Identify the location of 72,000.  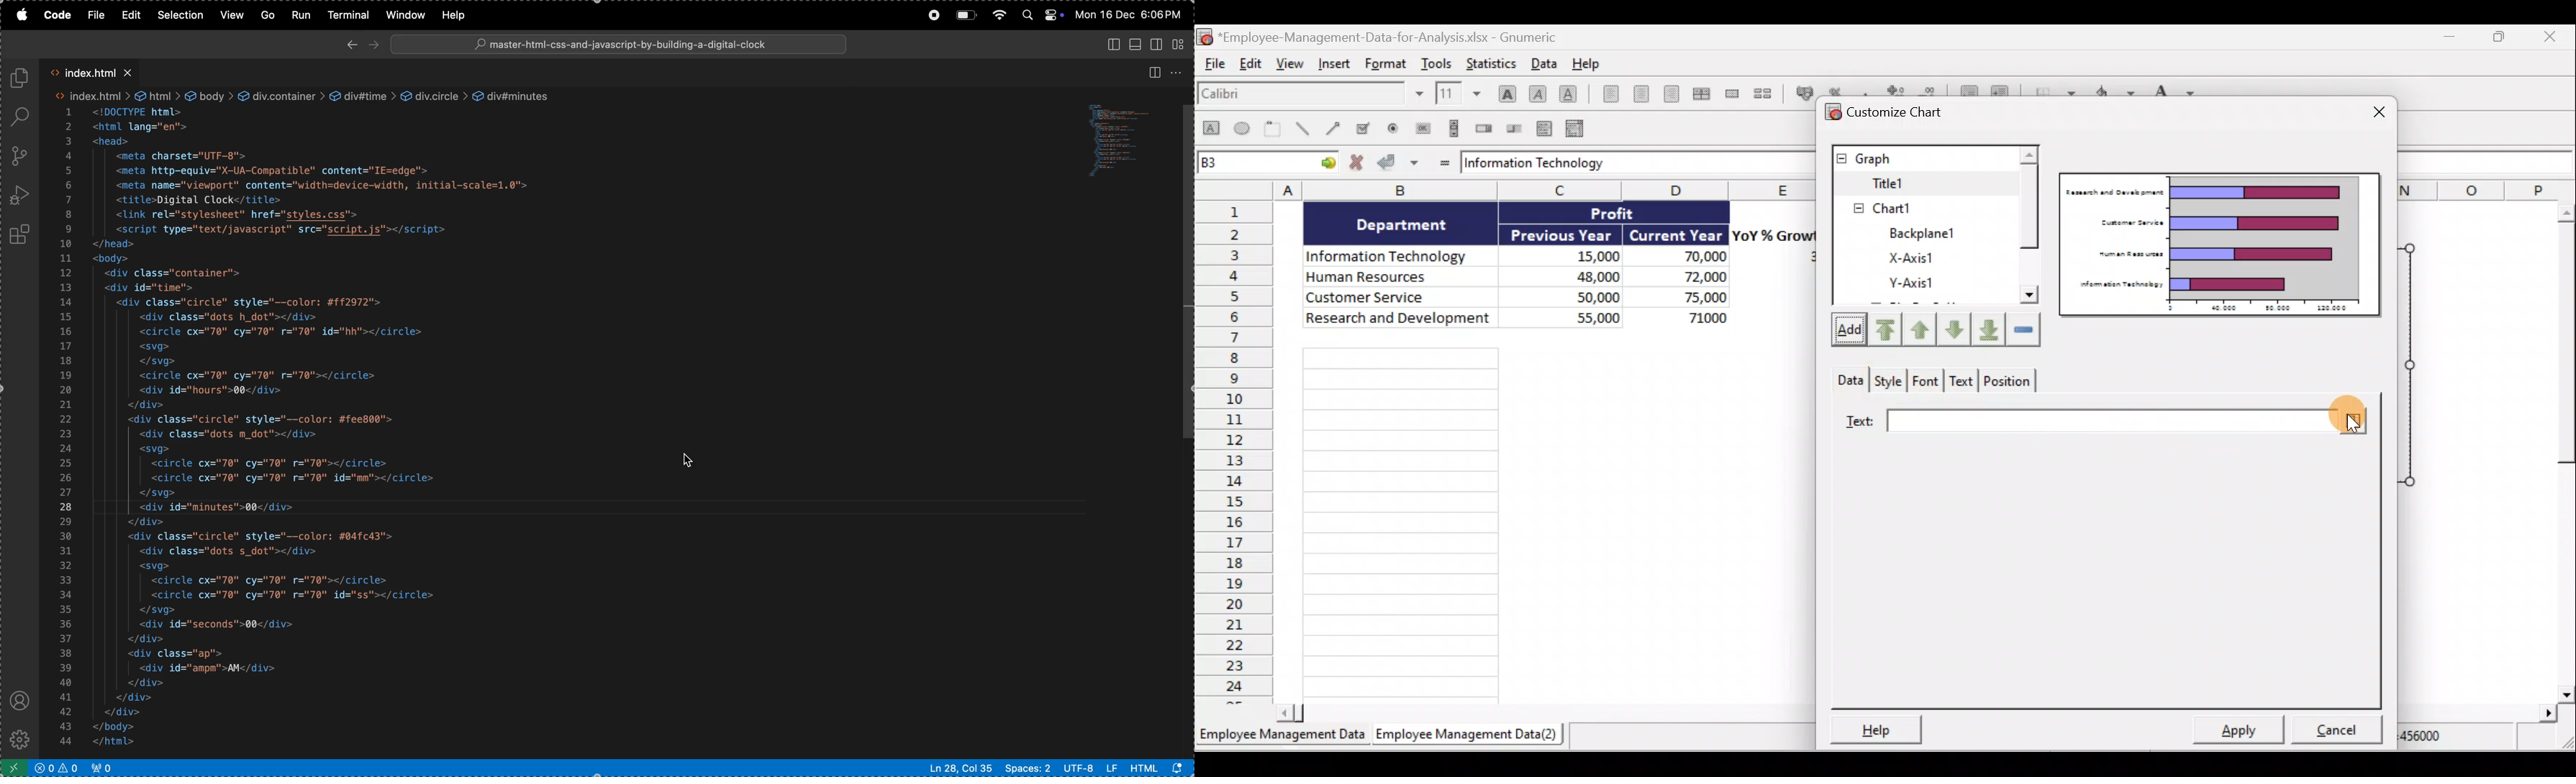
(1692, 278).